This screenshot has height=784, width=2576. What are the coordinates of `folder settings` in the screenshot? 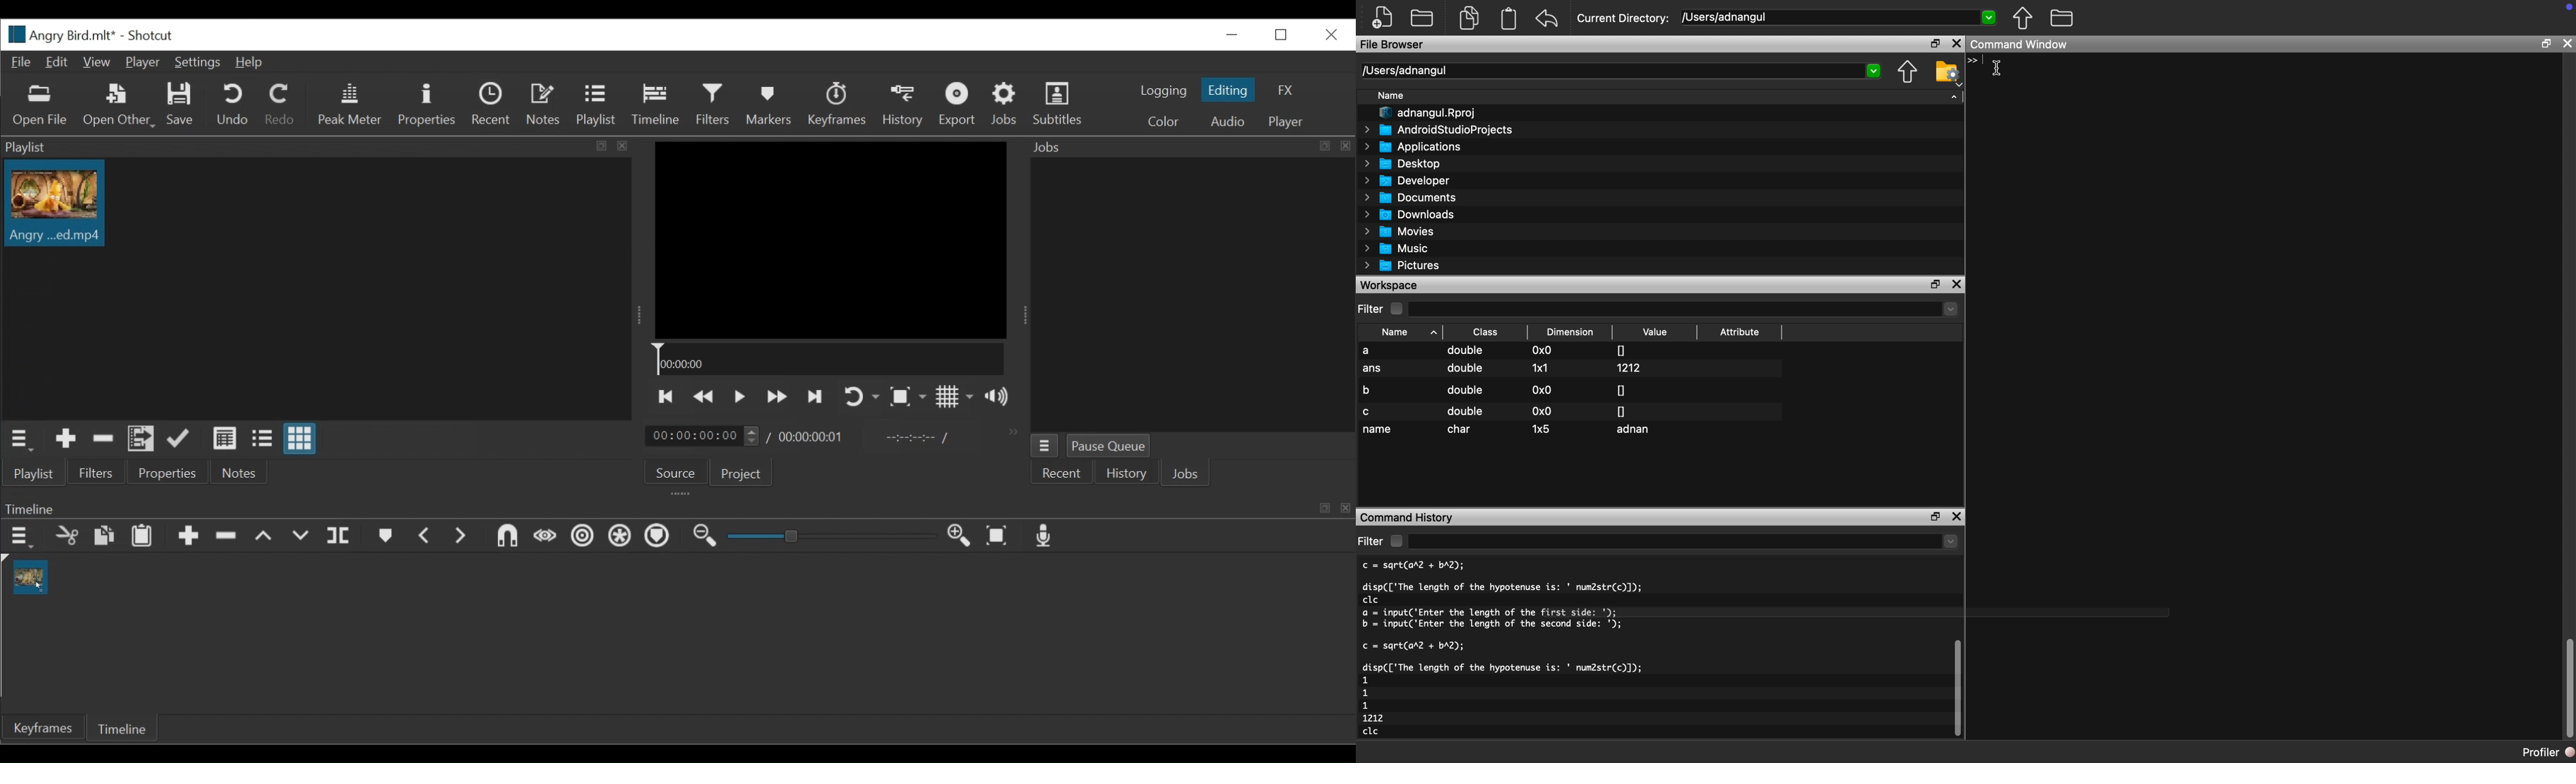 It's located at (1947, 72).